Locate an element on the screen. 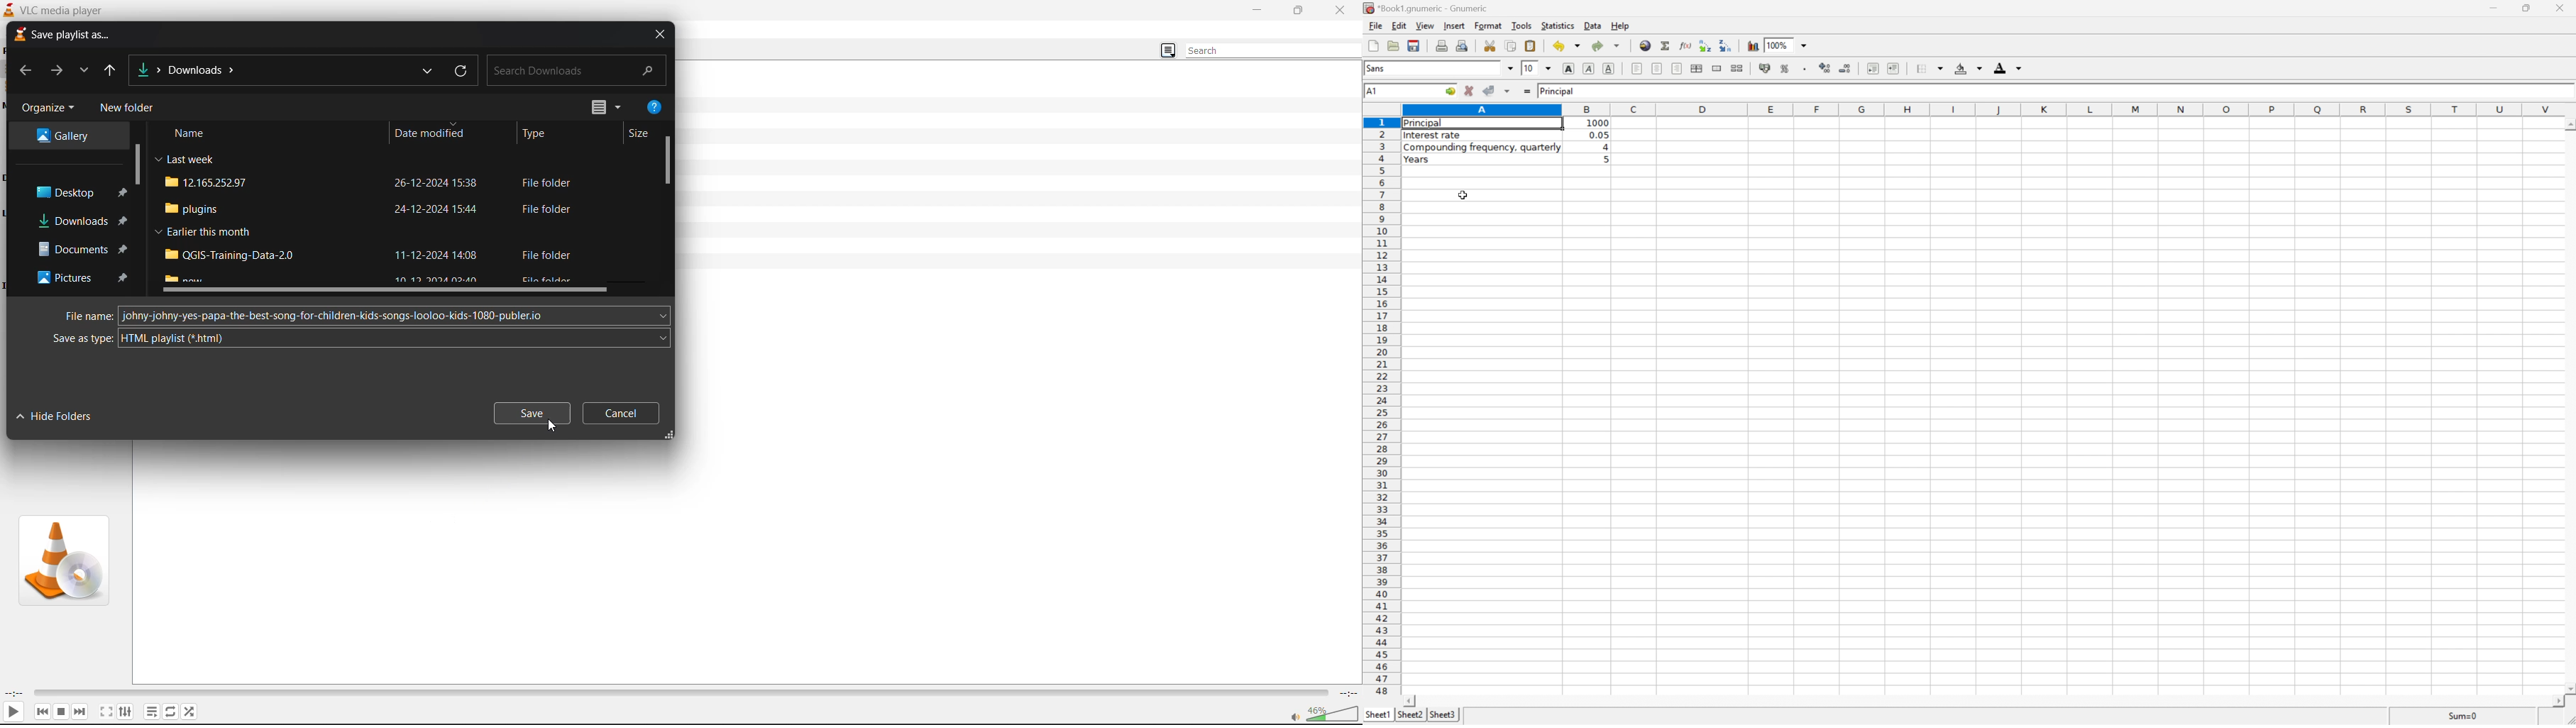  merge range of cells is located at coordinates (1717, 68).